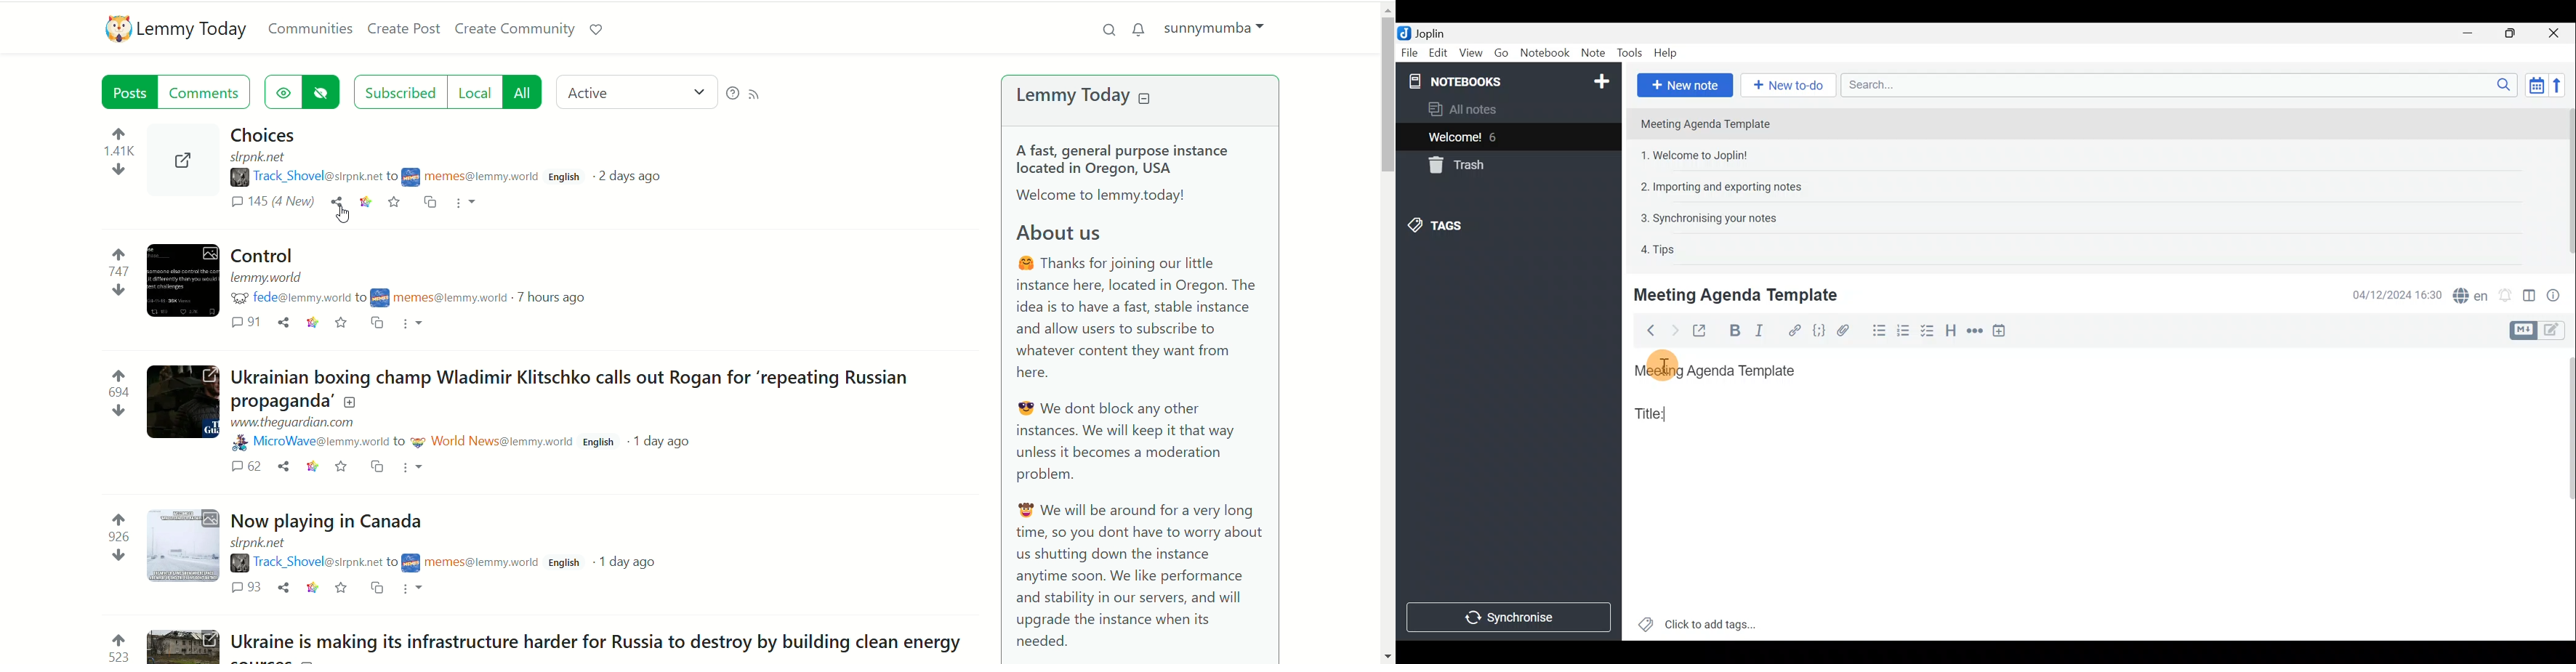 Image resolution: width=2576 pixels, height=672 pixels. I want to click on Italic, so click(1765, 331).